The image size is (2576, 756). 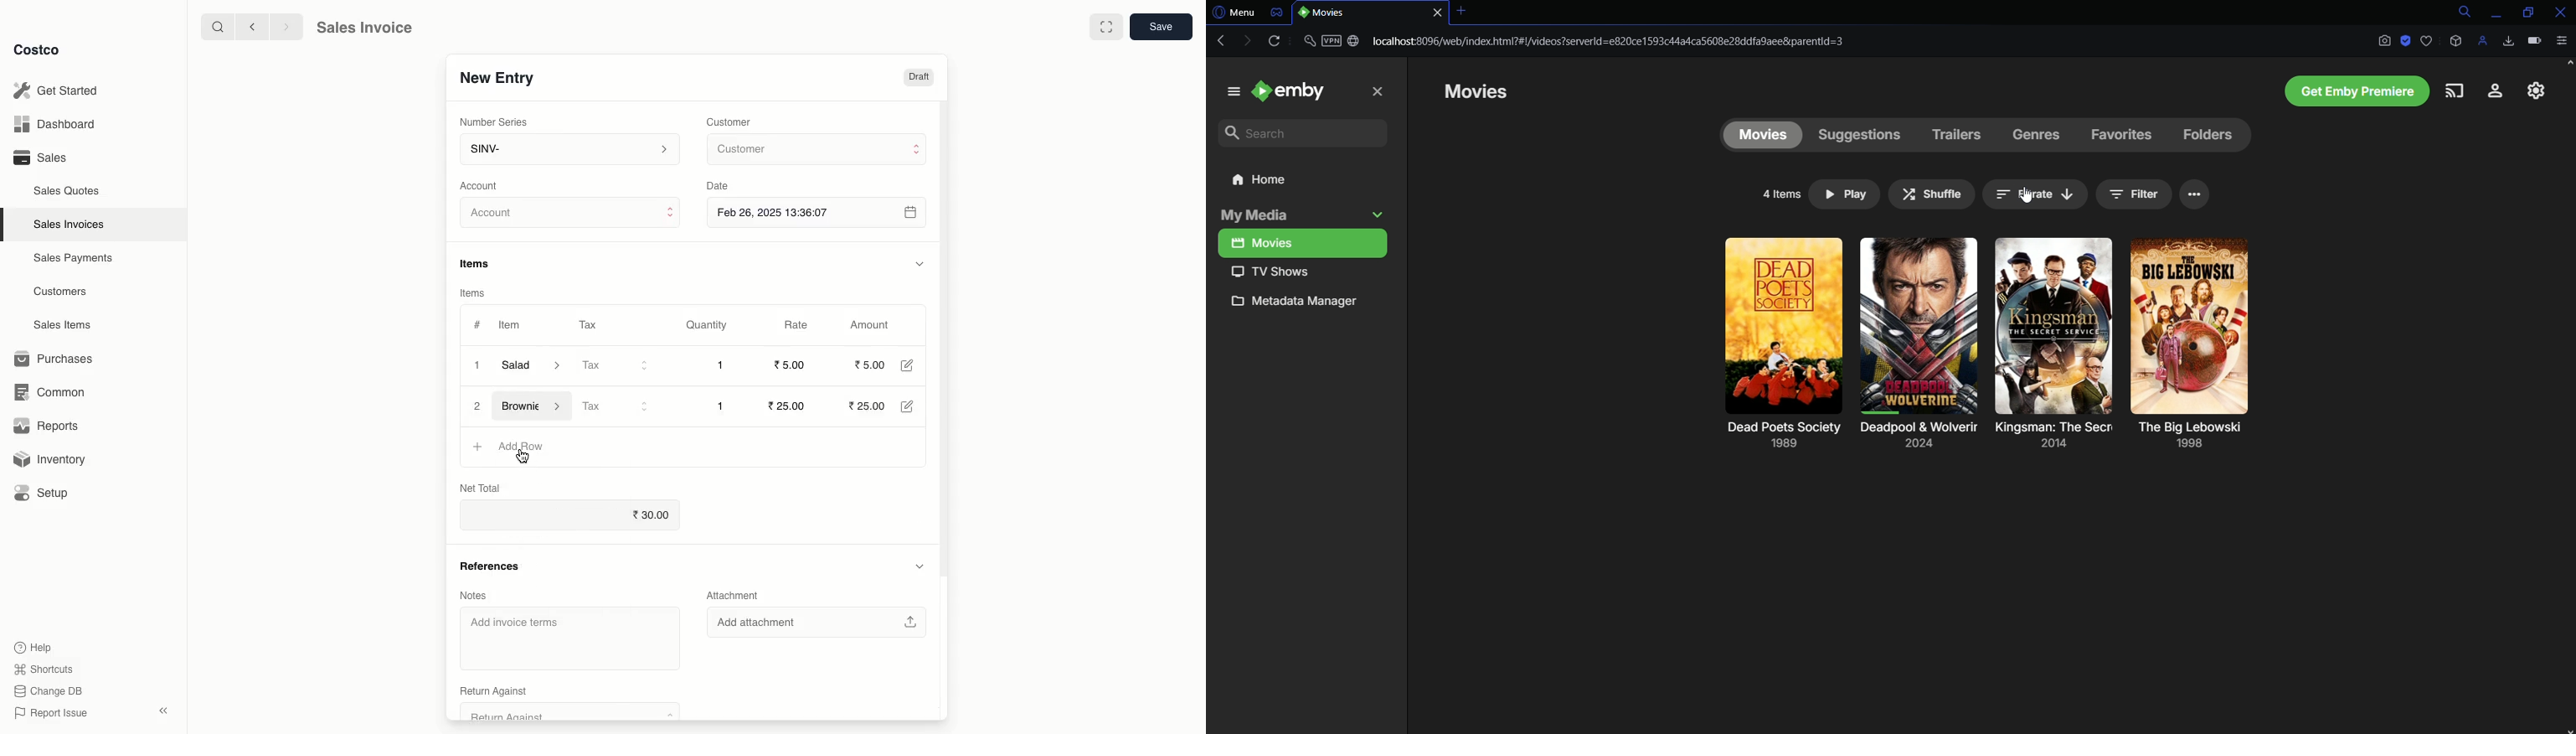 I want to click on Rate, so click(x=798, y=325).